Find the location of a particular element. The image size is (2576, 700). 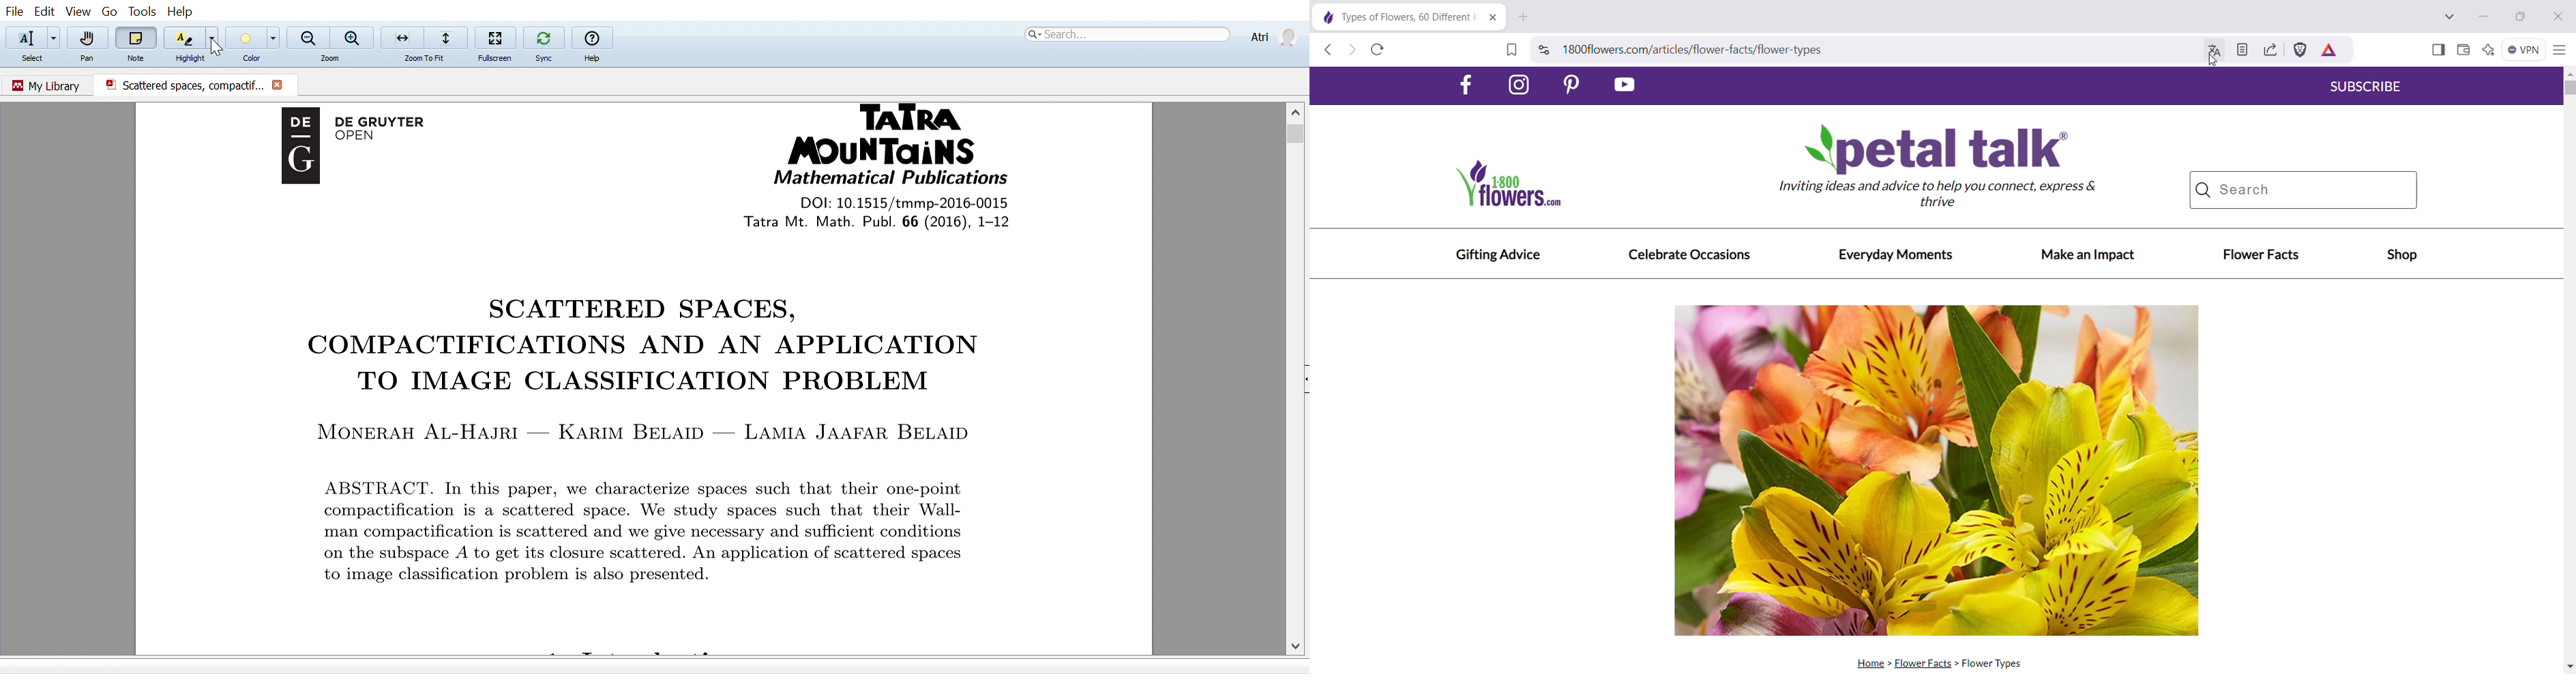

compactification is a scattered space. We study spaces such that their Wall- is located at coordinates (680, 512).